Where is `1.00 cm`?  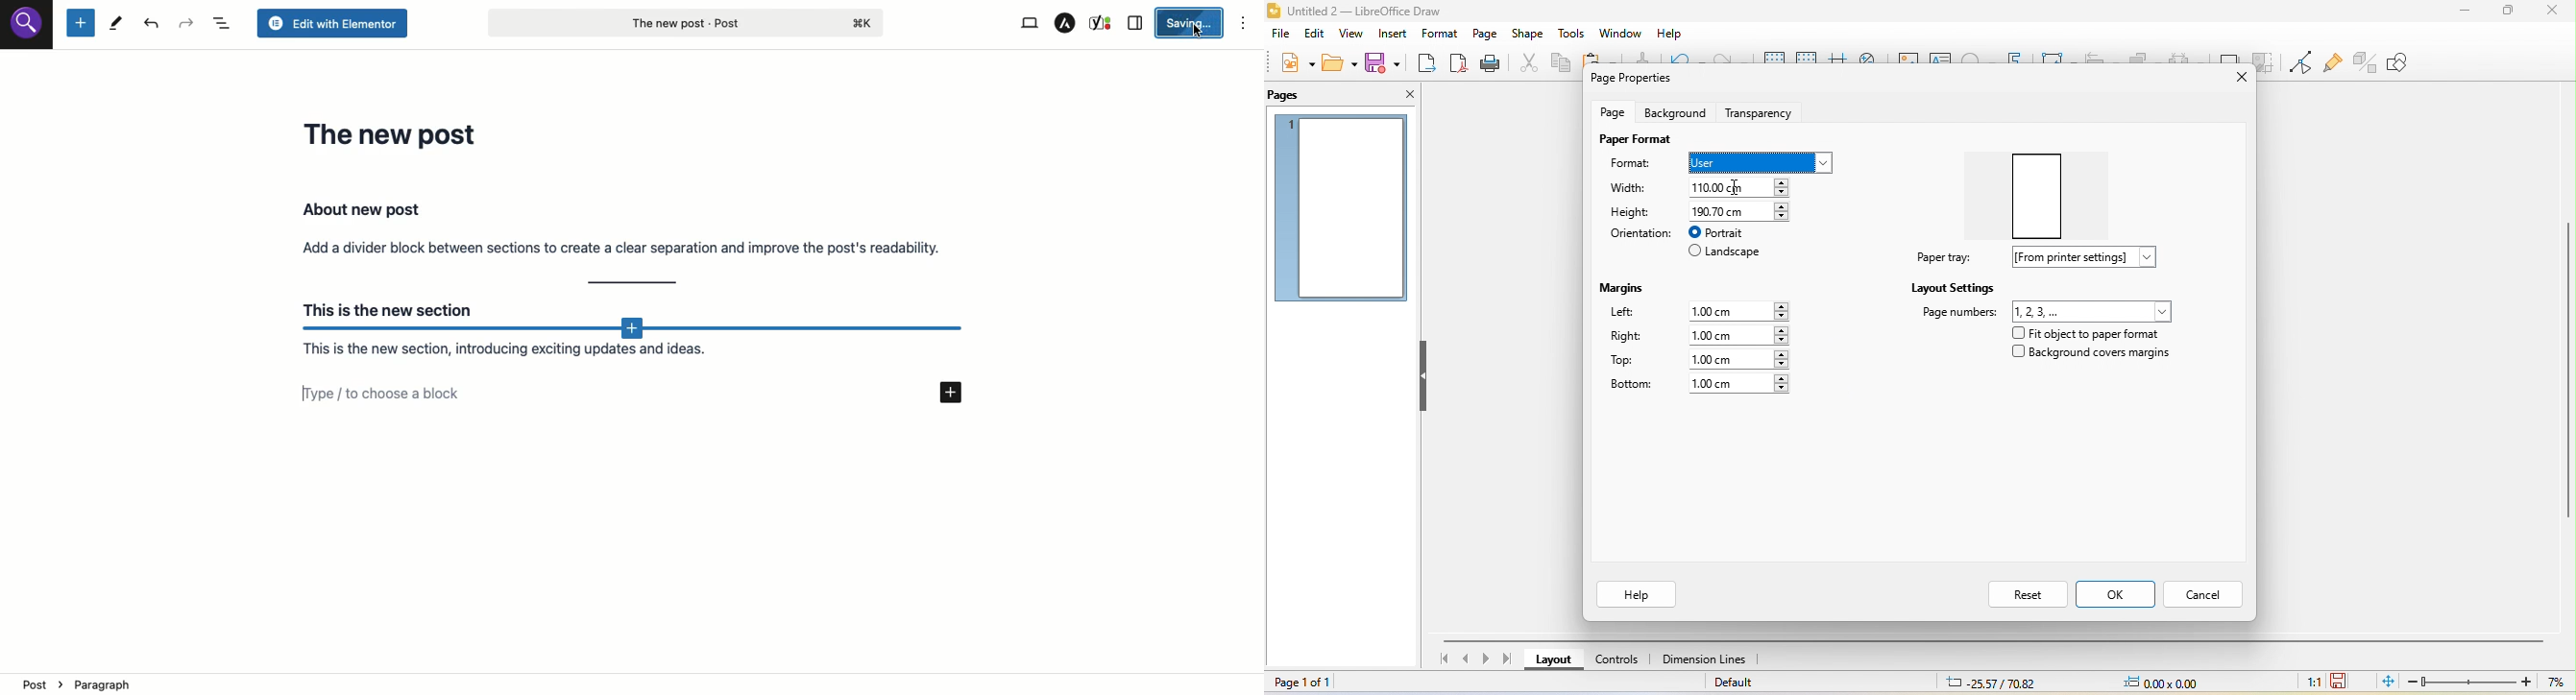
1.00 cm is located at coordinates (1742, 309).